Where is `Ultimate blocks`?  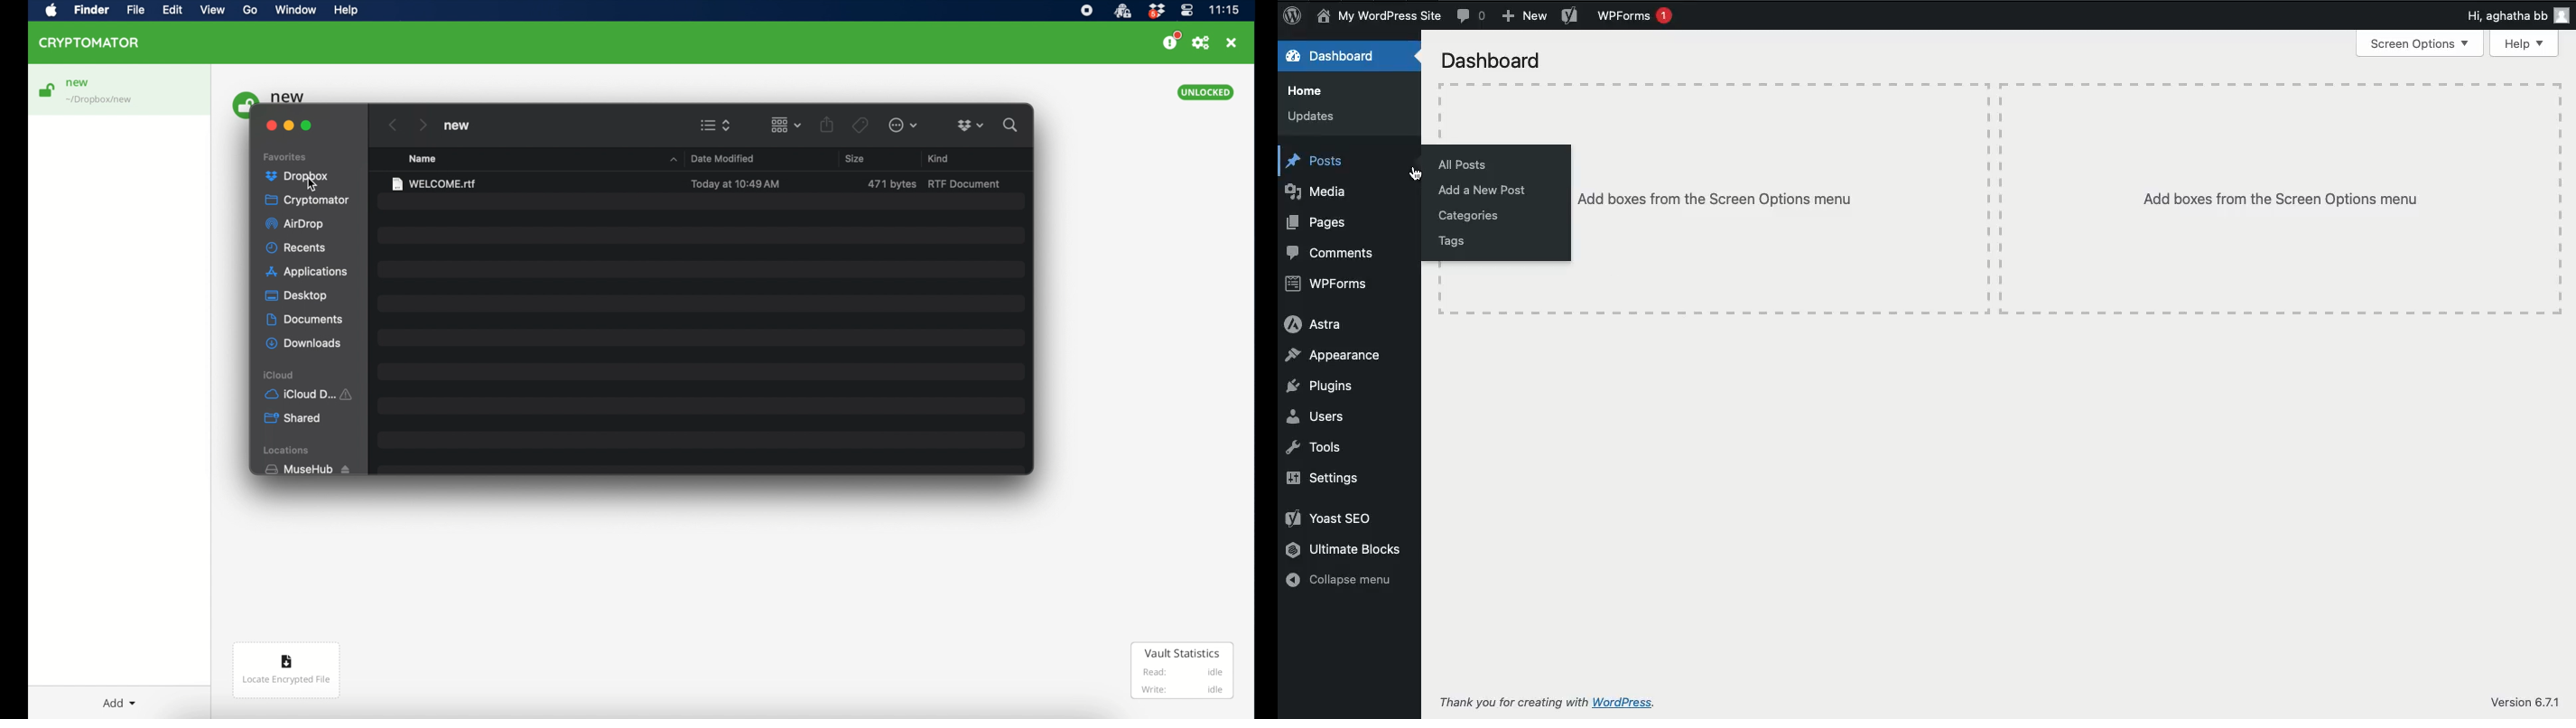
Ultimate blocks is located at coordinates (1344, 548).